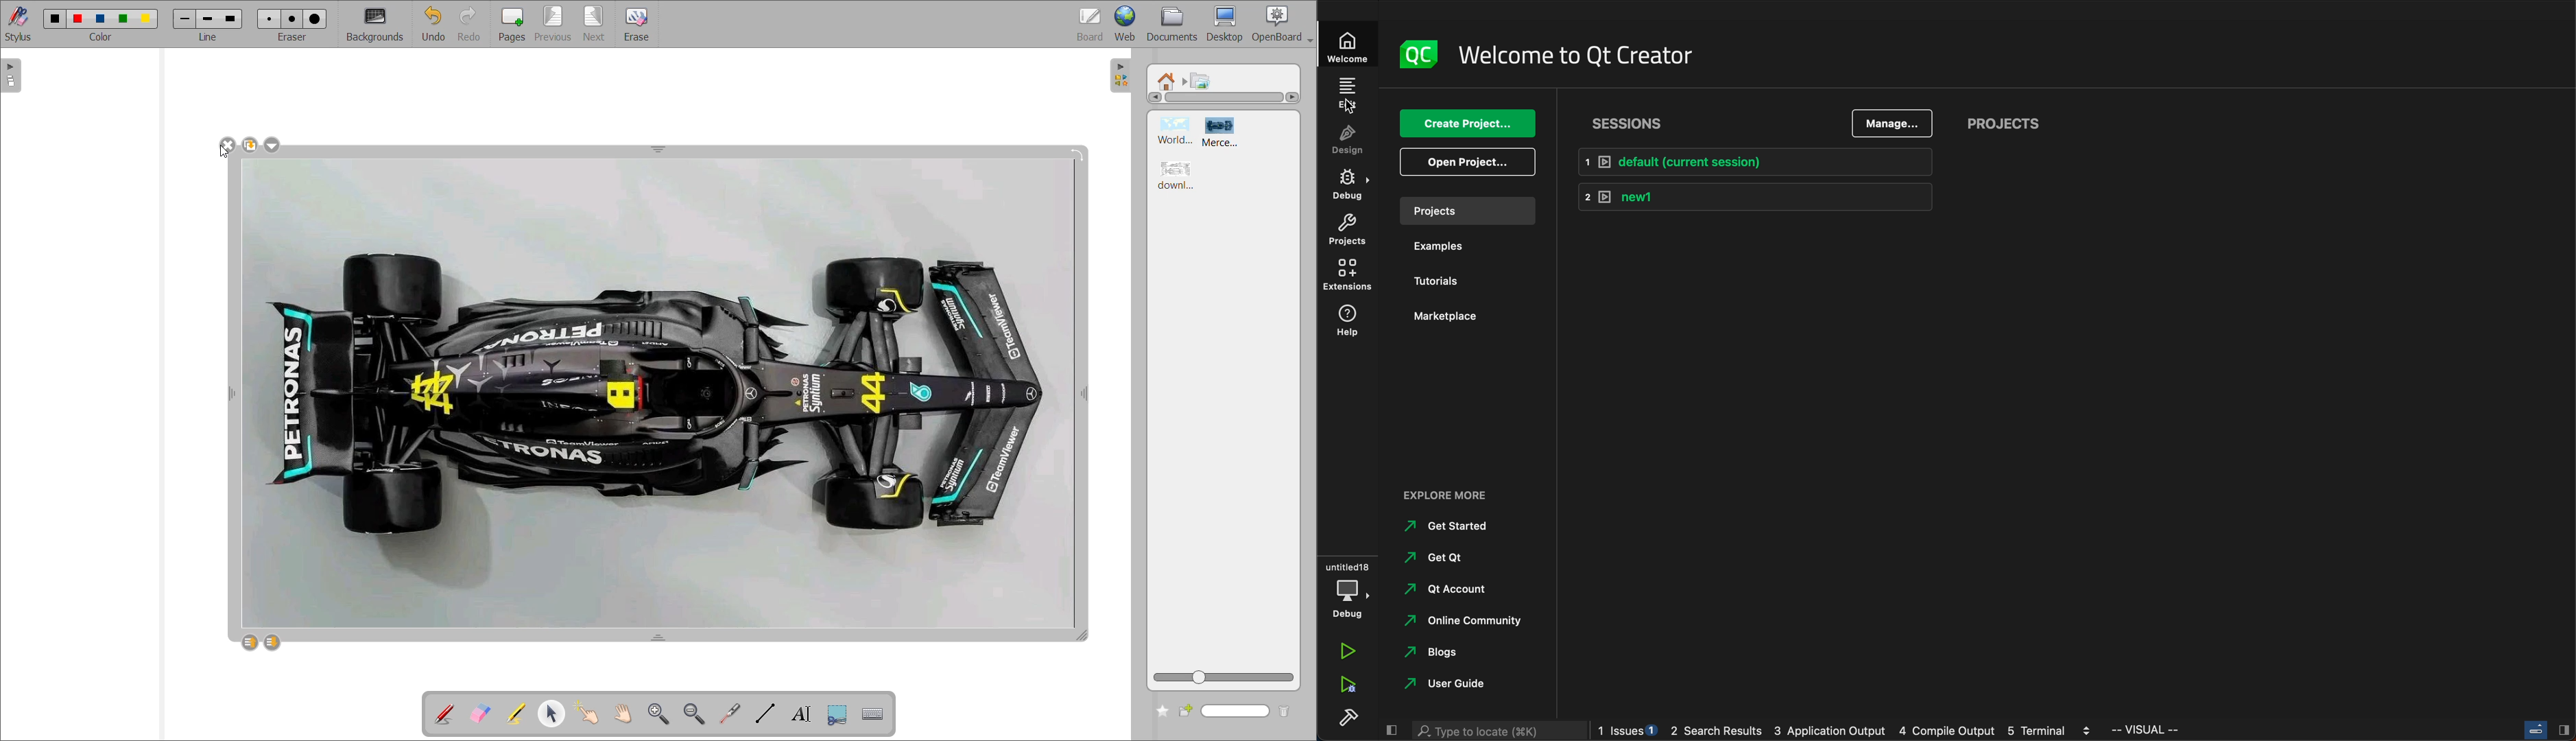 This screenshot has height=756, width=2576. Describe the element at coordinates (623, 712) in the screenshot. I see `scroll page` at that location.